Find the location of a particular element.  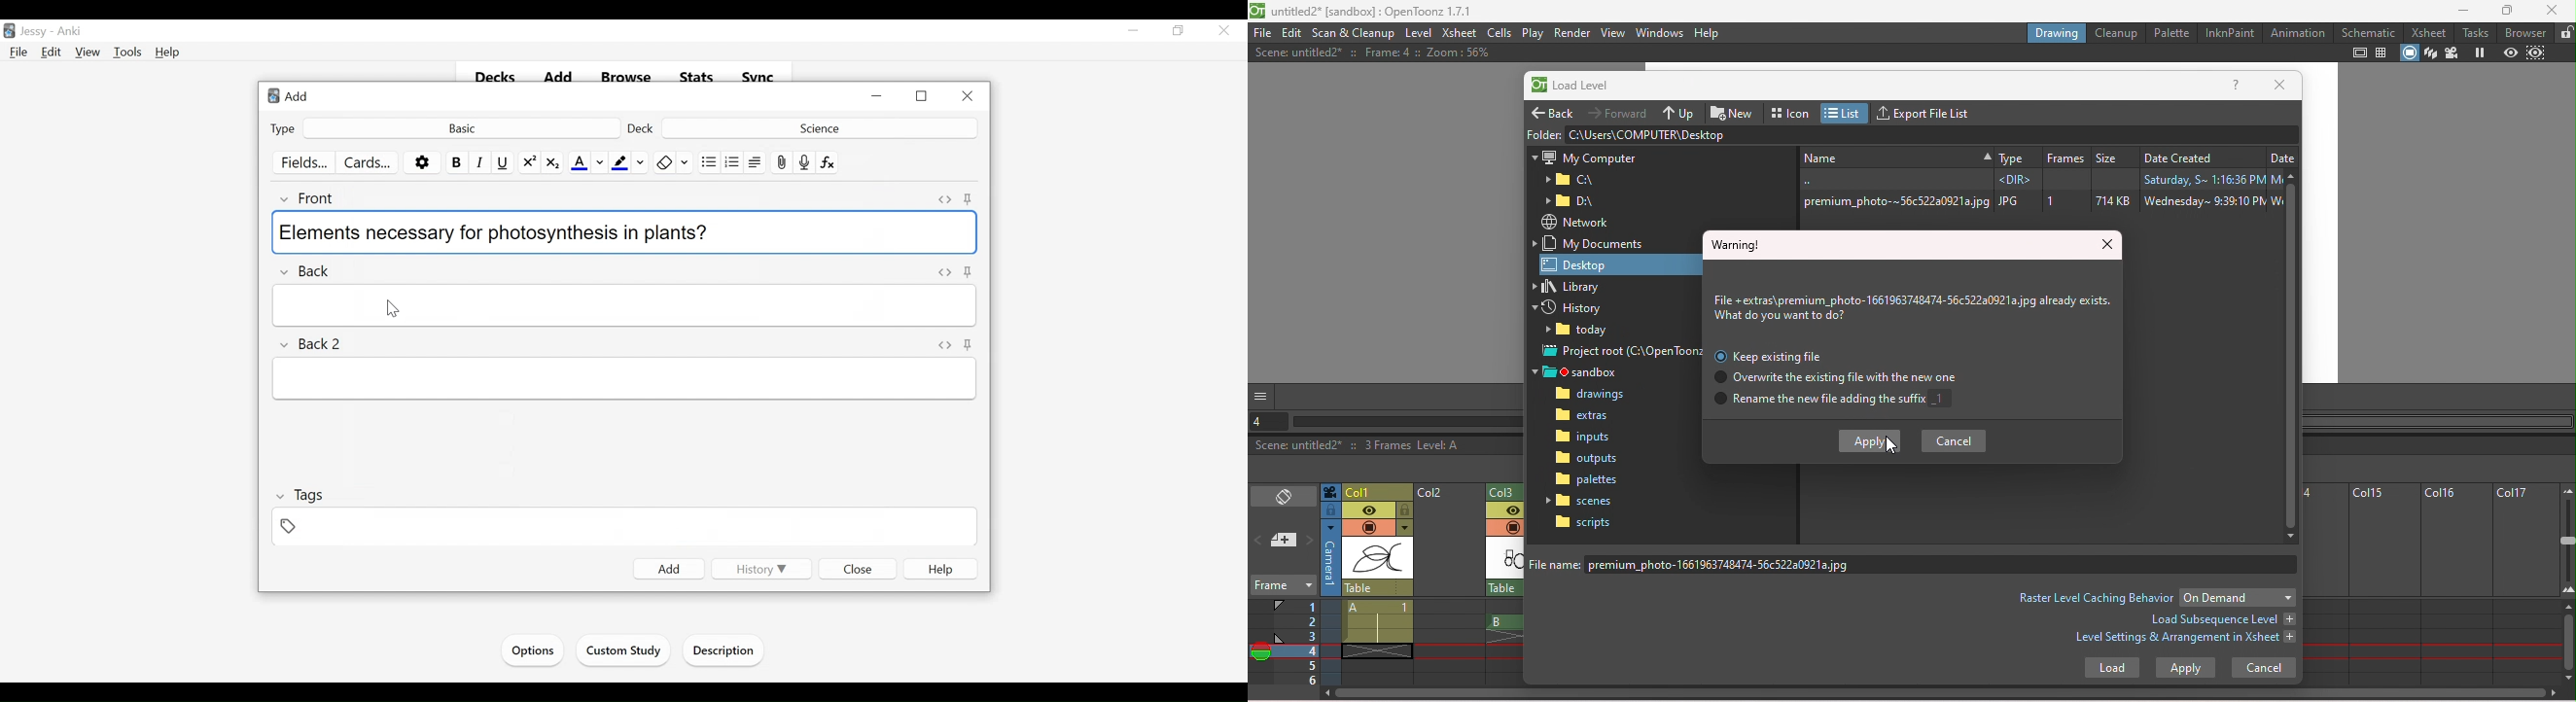

Upload pictures/images/ files is located at coordinates (781, 162).